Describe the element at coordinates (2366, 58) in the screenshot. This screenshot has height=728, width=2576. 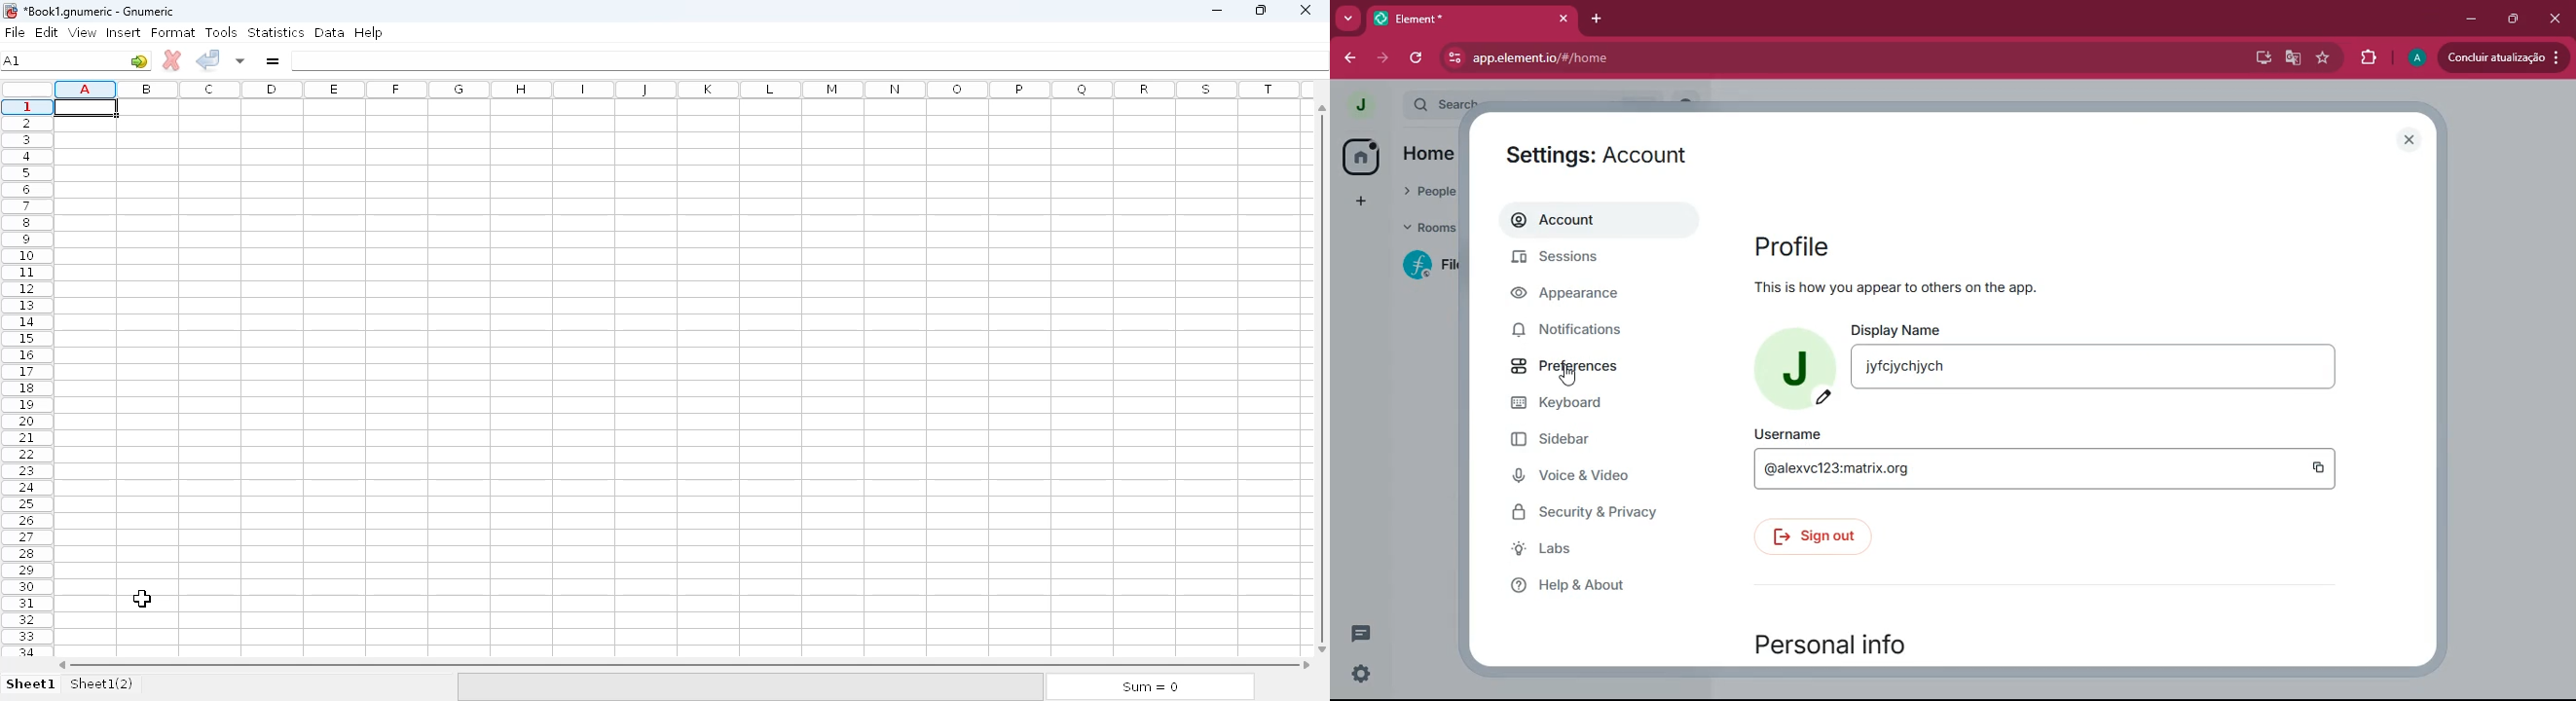
I see `extensions` at that location.